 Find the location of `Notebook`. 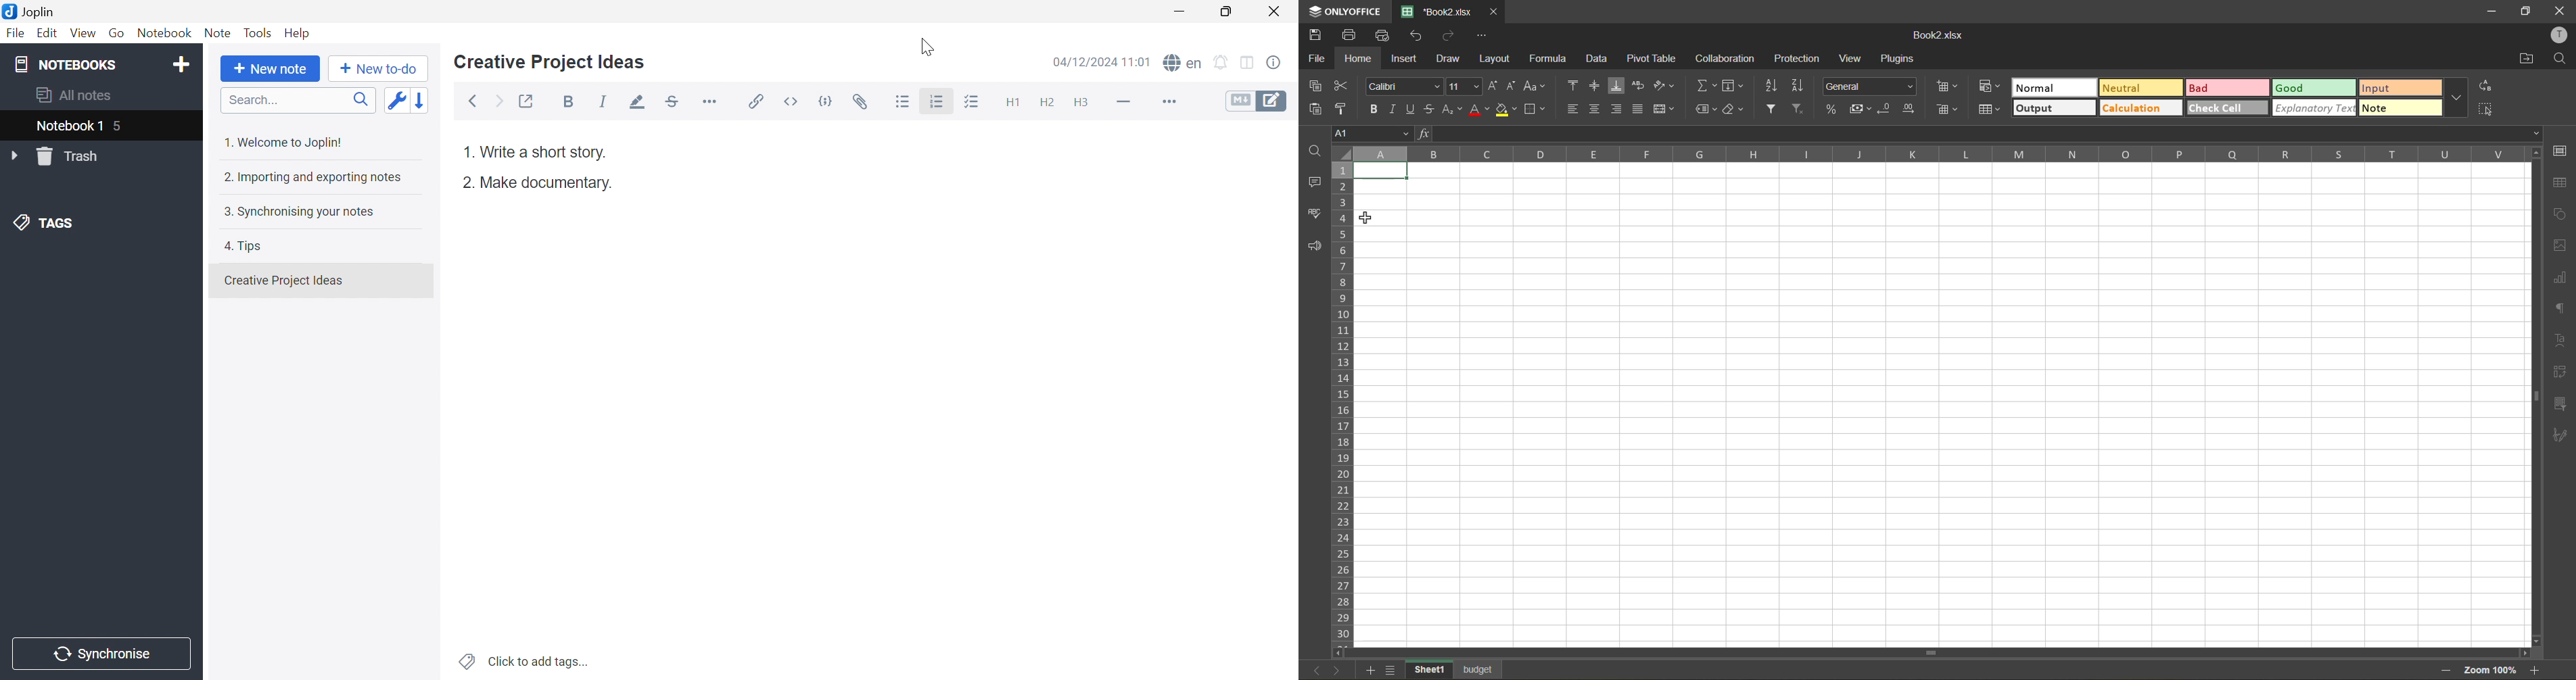

Notebook is located at coordinates (167, 35).